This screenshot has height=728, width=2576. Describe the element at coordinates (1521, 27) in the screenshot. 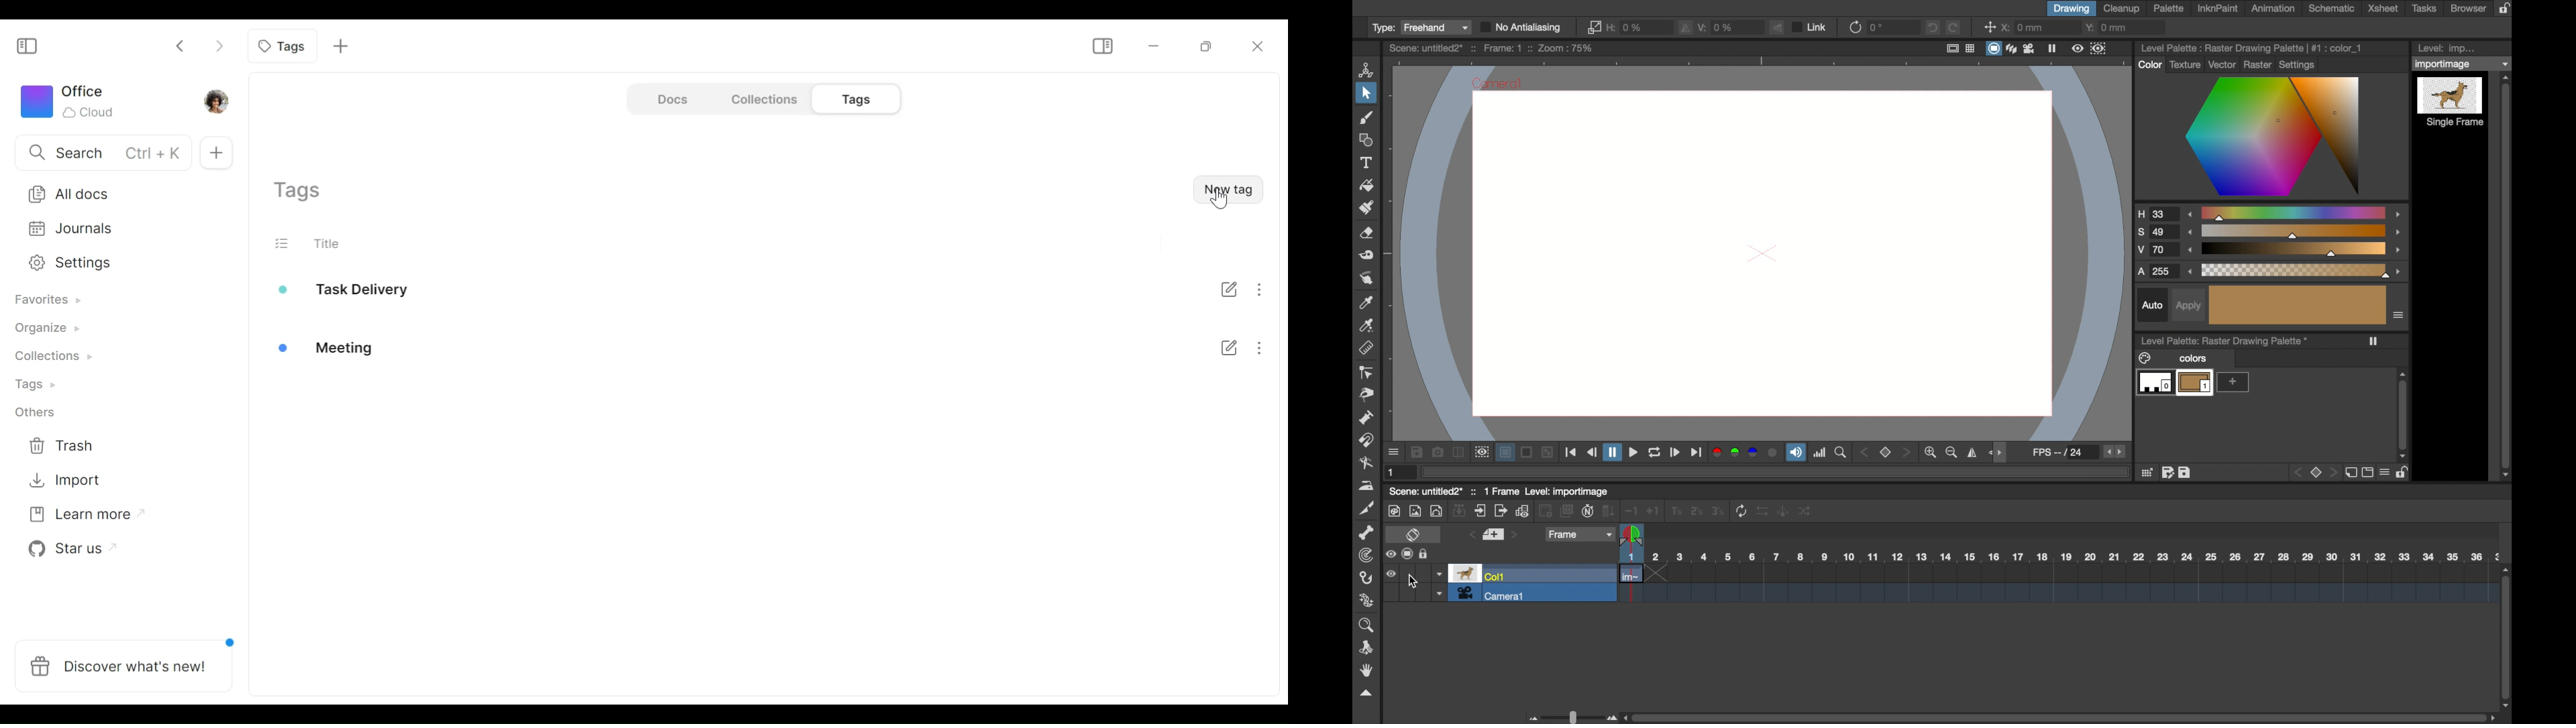

I see `no antialiasing` at that location.